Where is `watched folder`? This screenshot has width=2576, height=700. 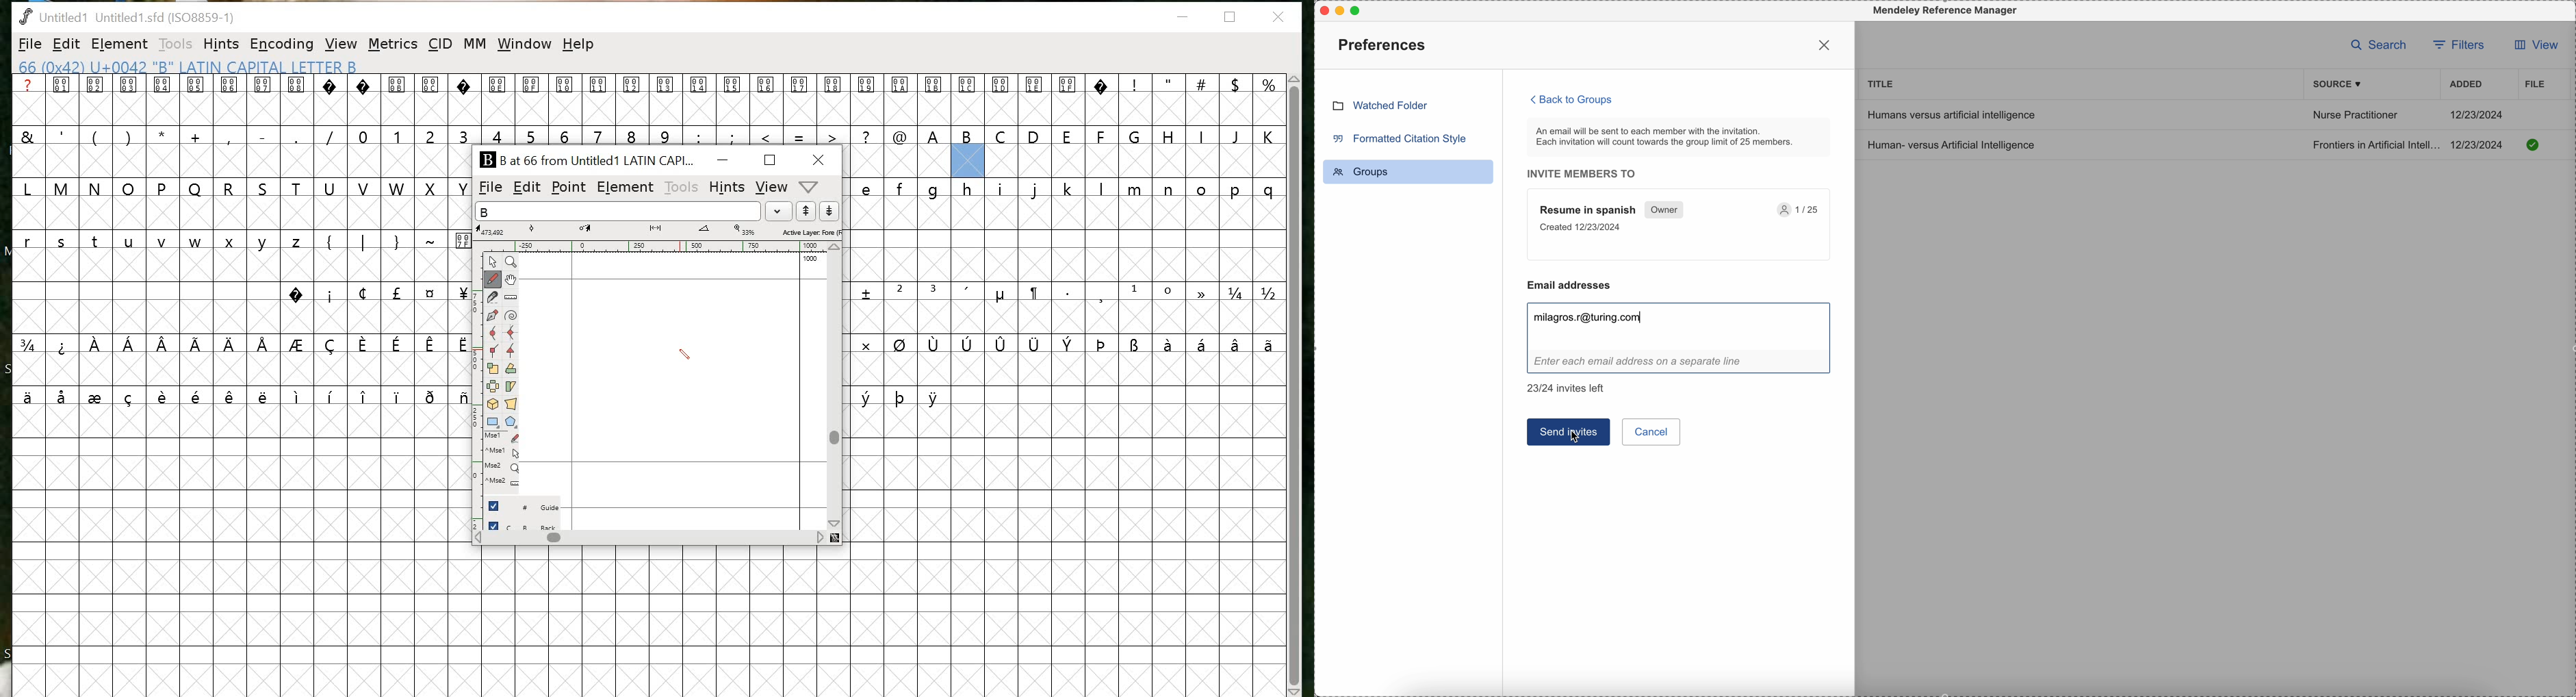
watched folder is located at coordinates (1380, 105).